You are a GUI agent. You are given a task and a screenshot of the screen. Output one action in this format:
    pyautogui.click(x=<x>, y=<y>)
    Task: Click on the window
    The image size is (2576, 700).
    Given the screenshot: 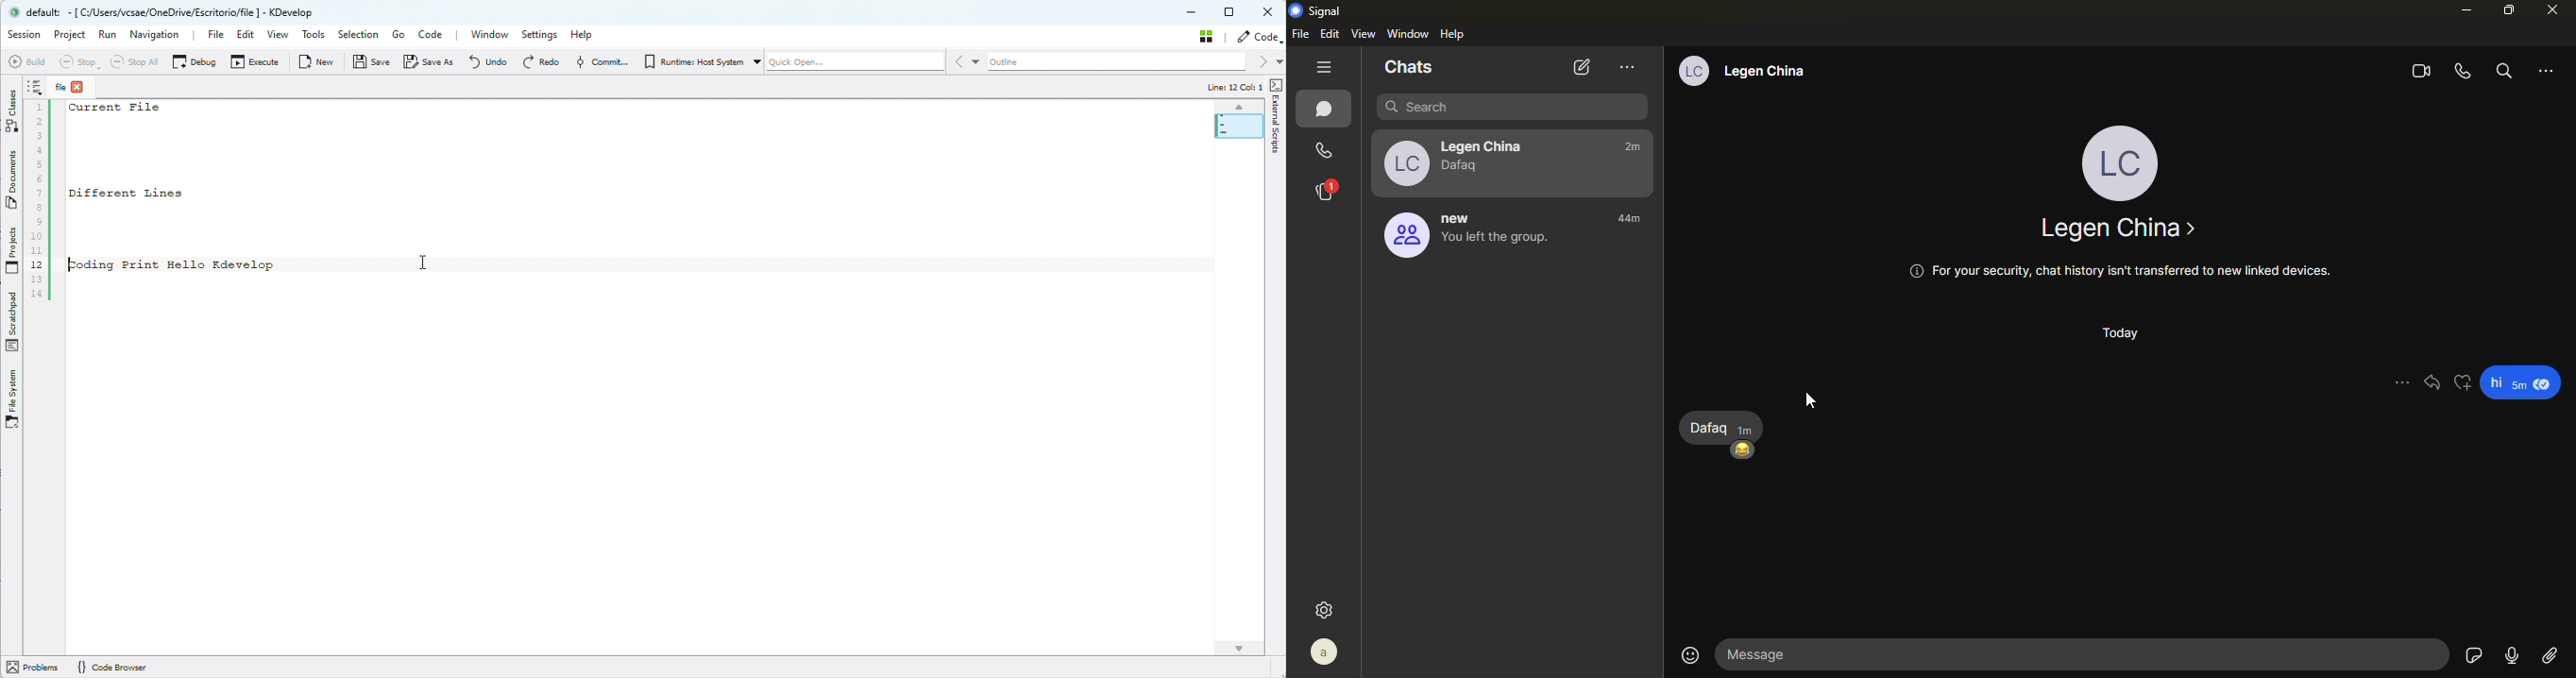 What is the action you would take?
    pyautogui.click(x=1409, y=32)
    